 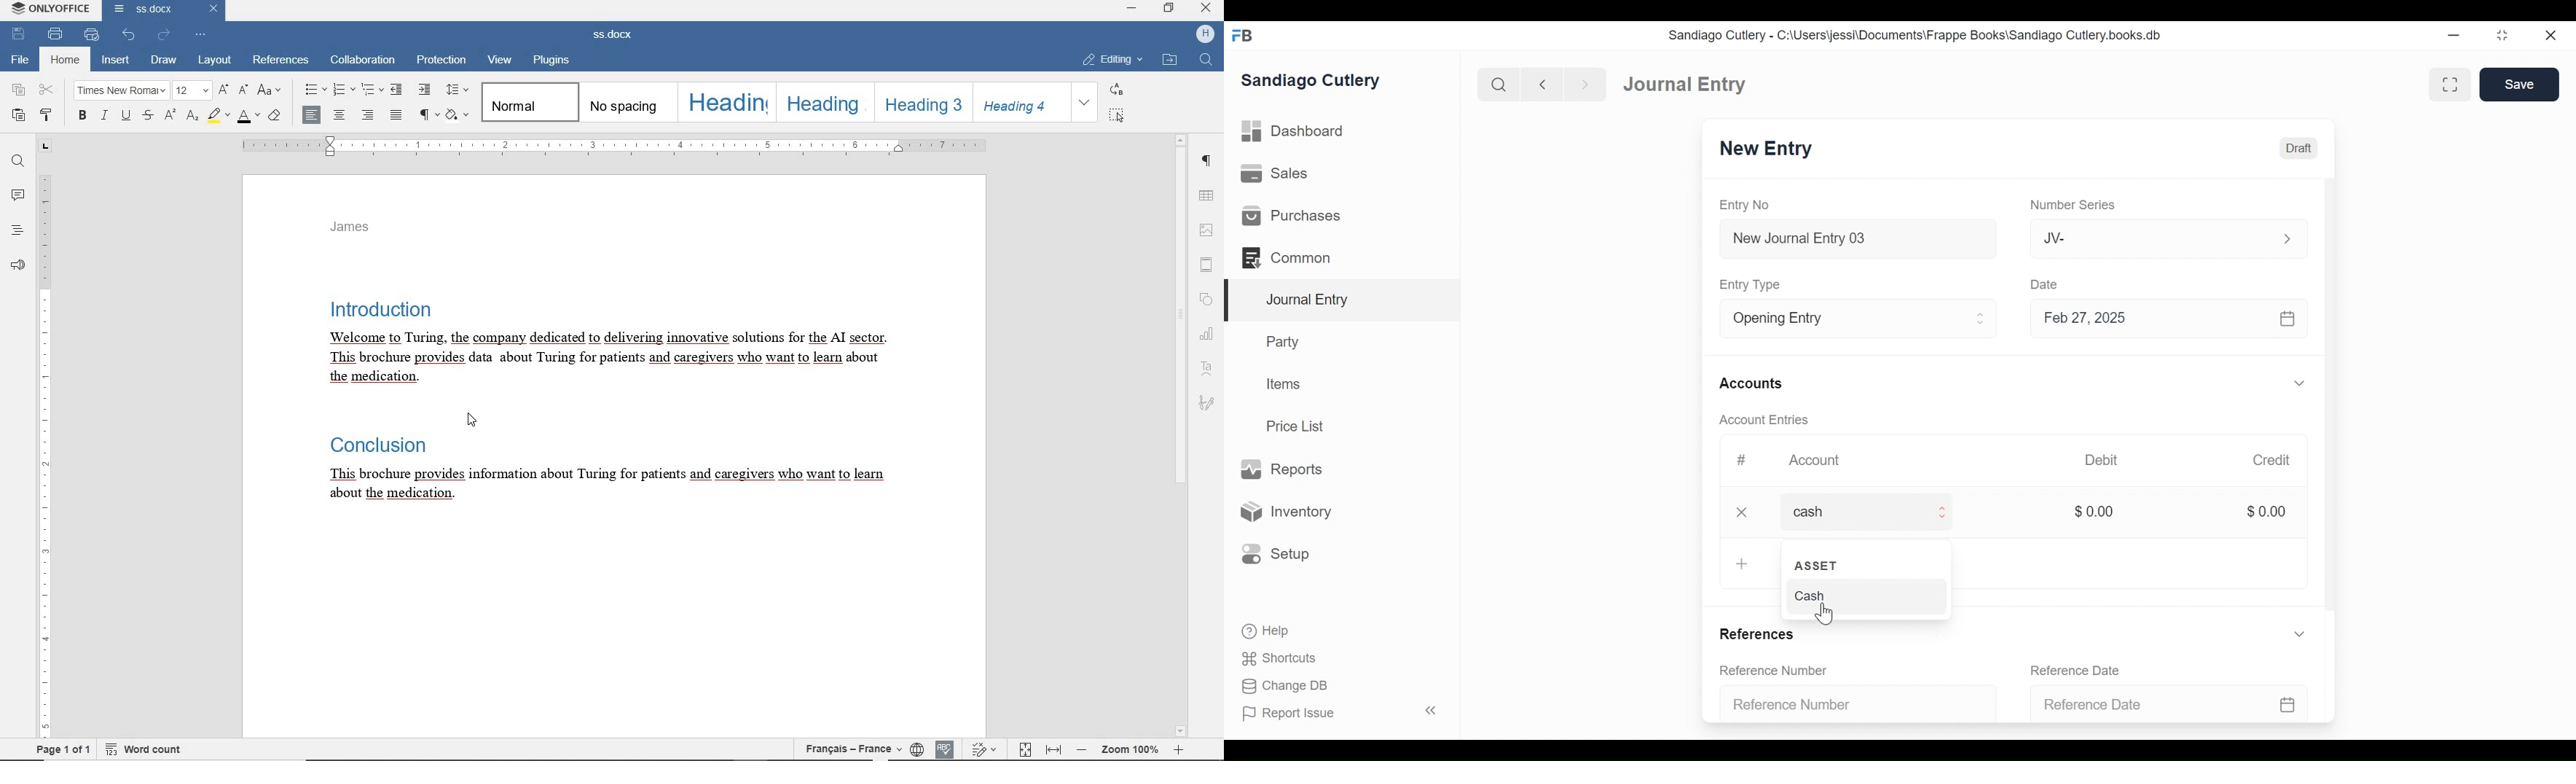 What do you see at coordinates (1208, 162) in the screenshot?
I see `PARAGRAPH SETTINGS` at bounding box center [1208, 162].